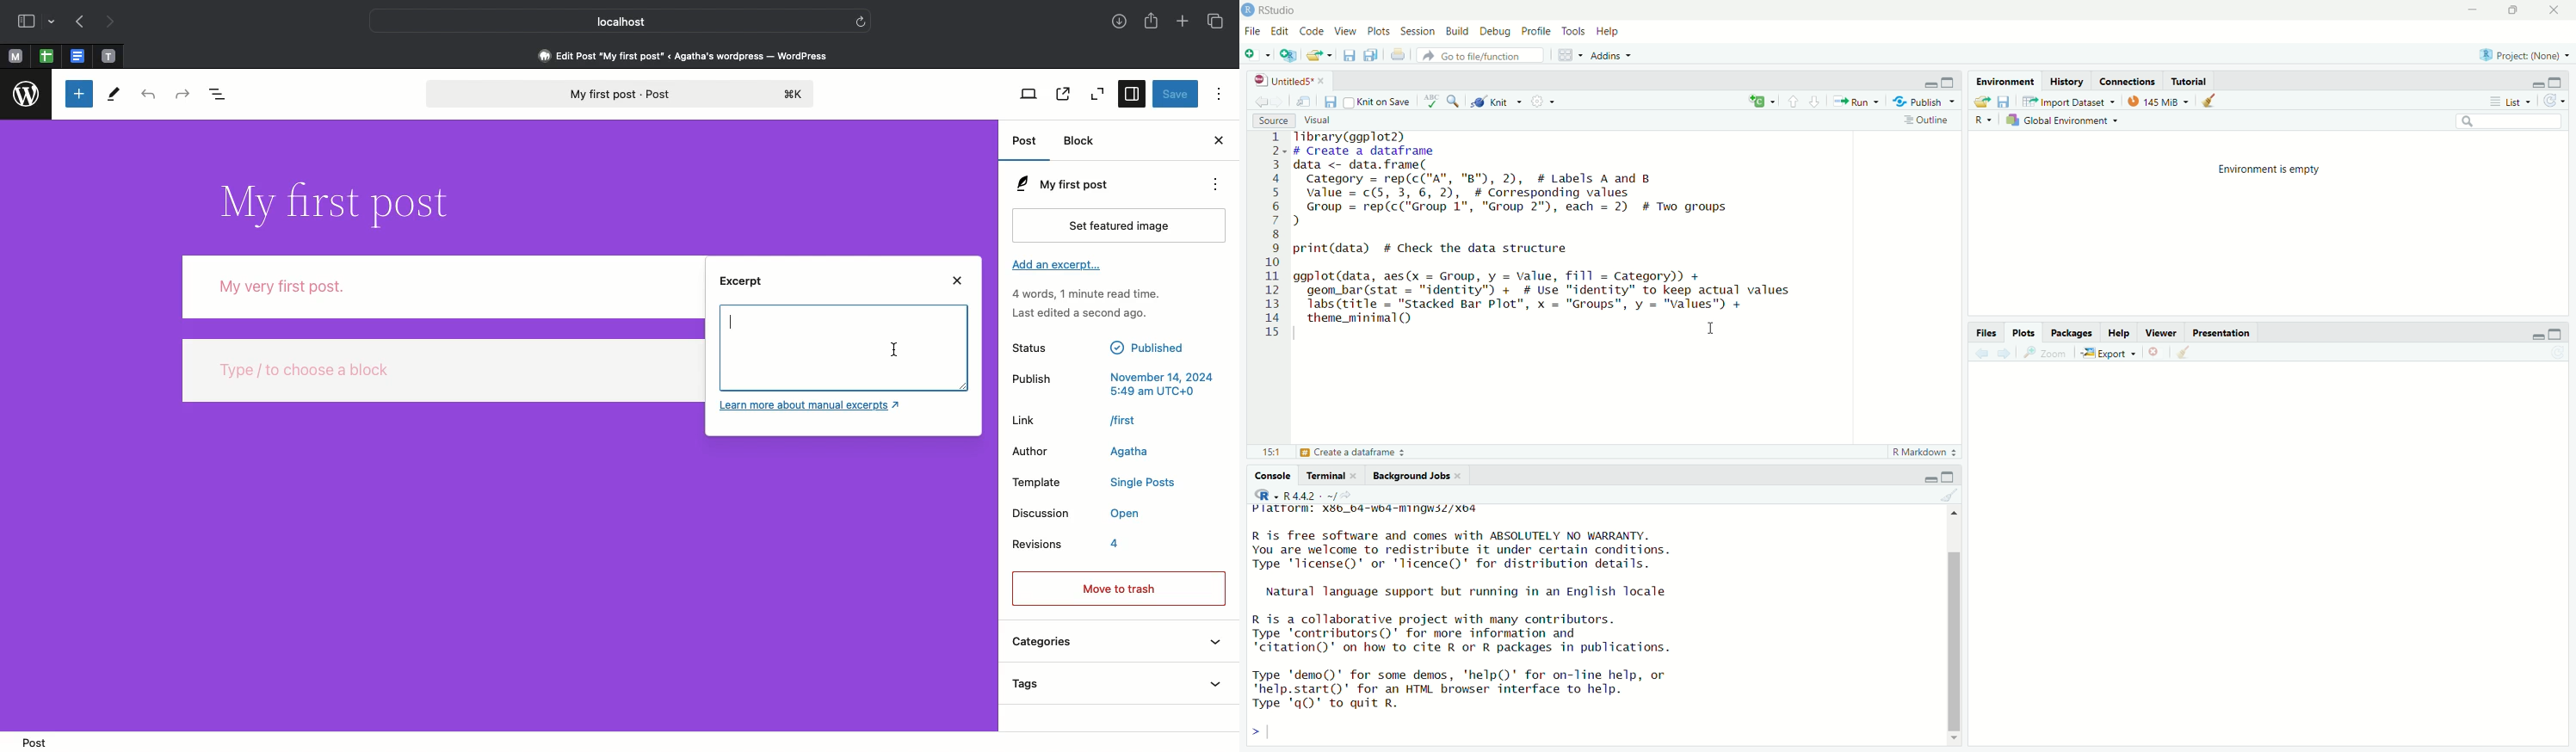 The width and height of the screenshot is (2576, 756). What do you see at coordinates (2475, 10) in the screenshot?
I see `Minimize` at bounding box center [2475, 10].